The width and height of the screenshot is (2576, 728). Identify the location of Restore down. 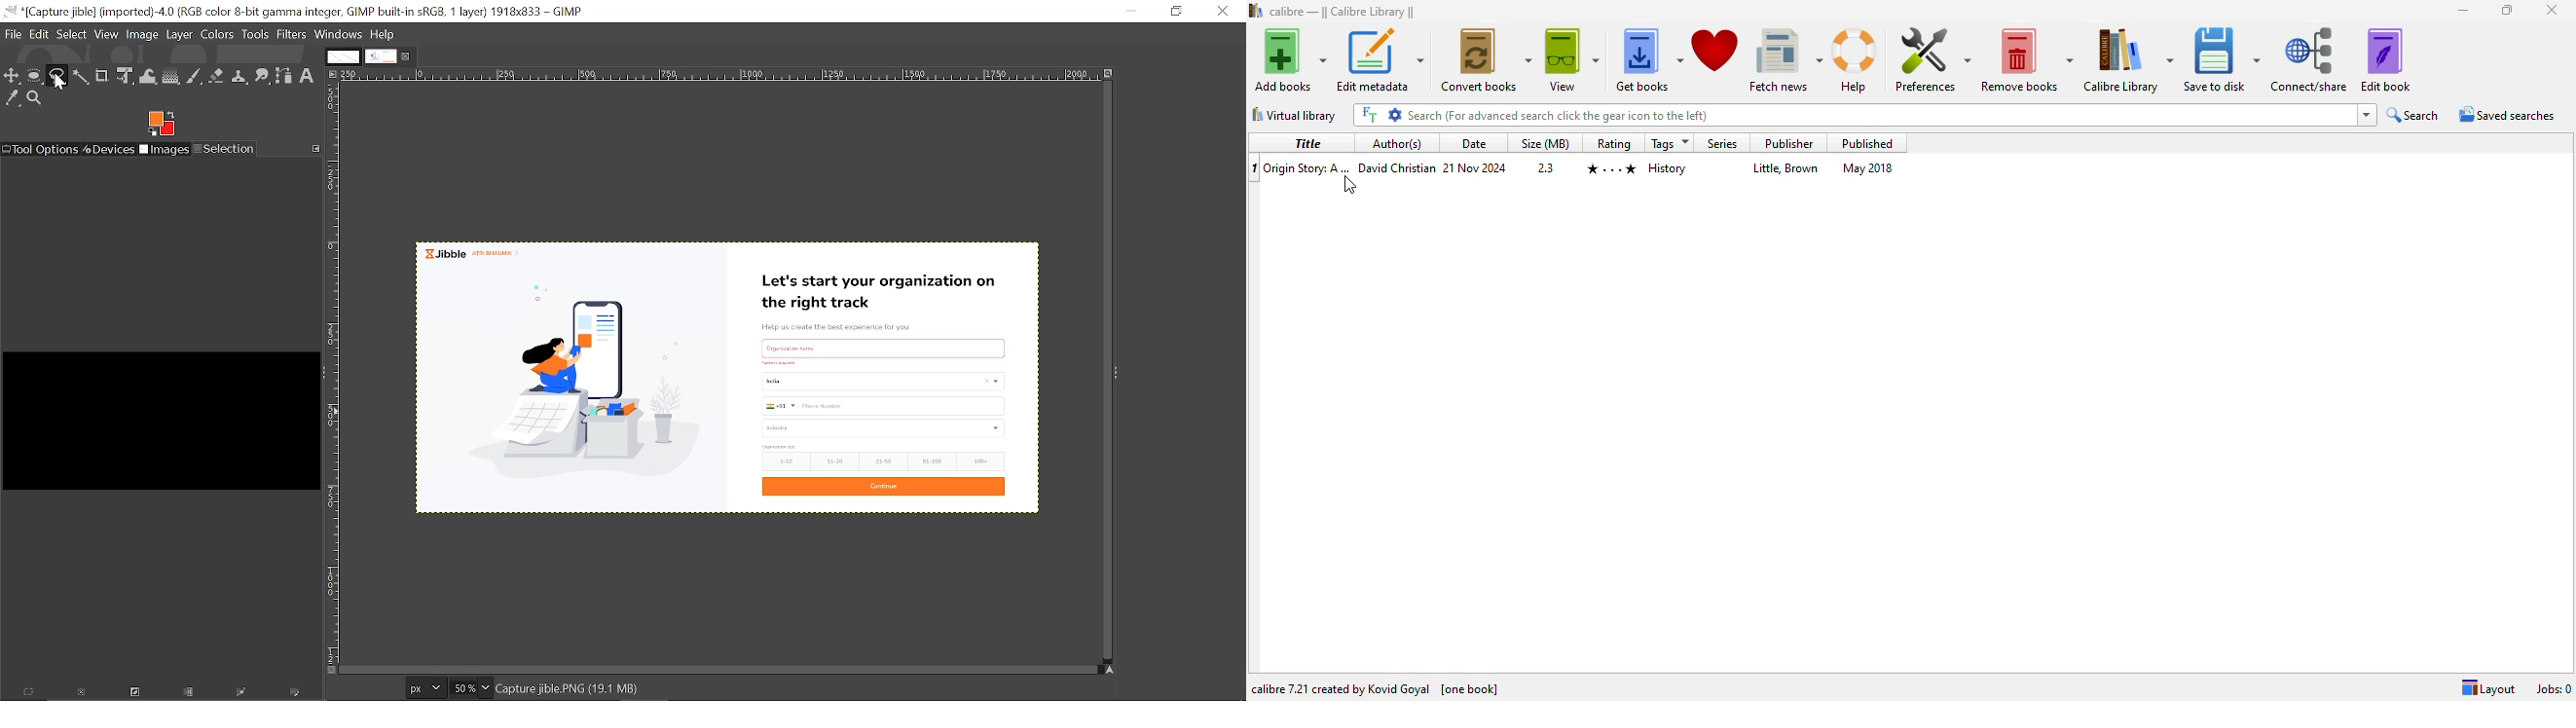
(1174, 11).